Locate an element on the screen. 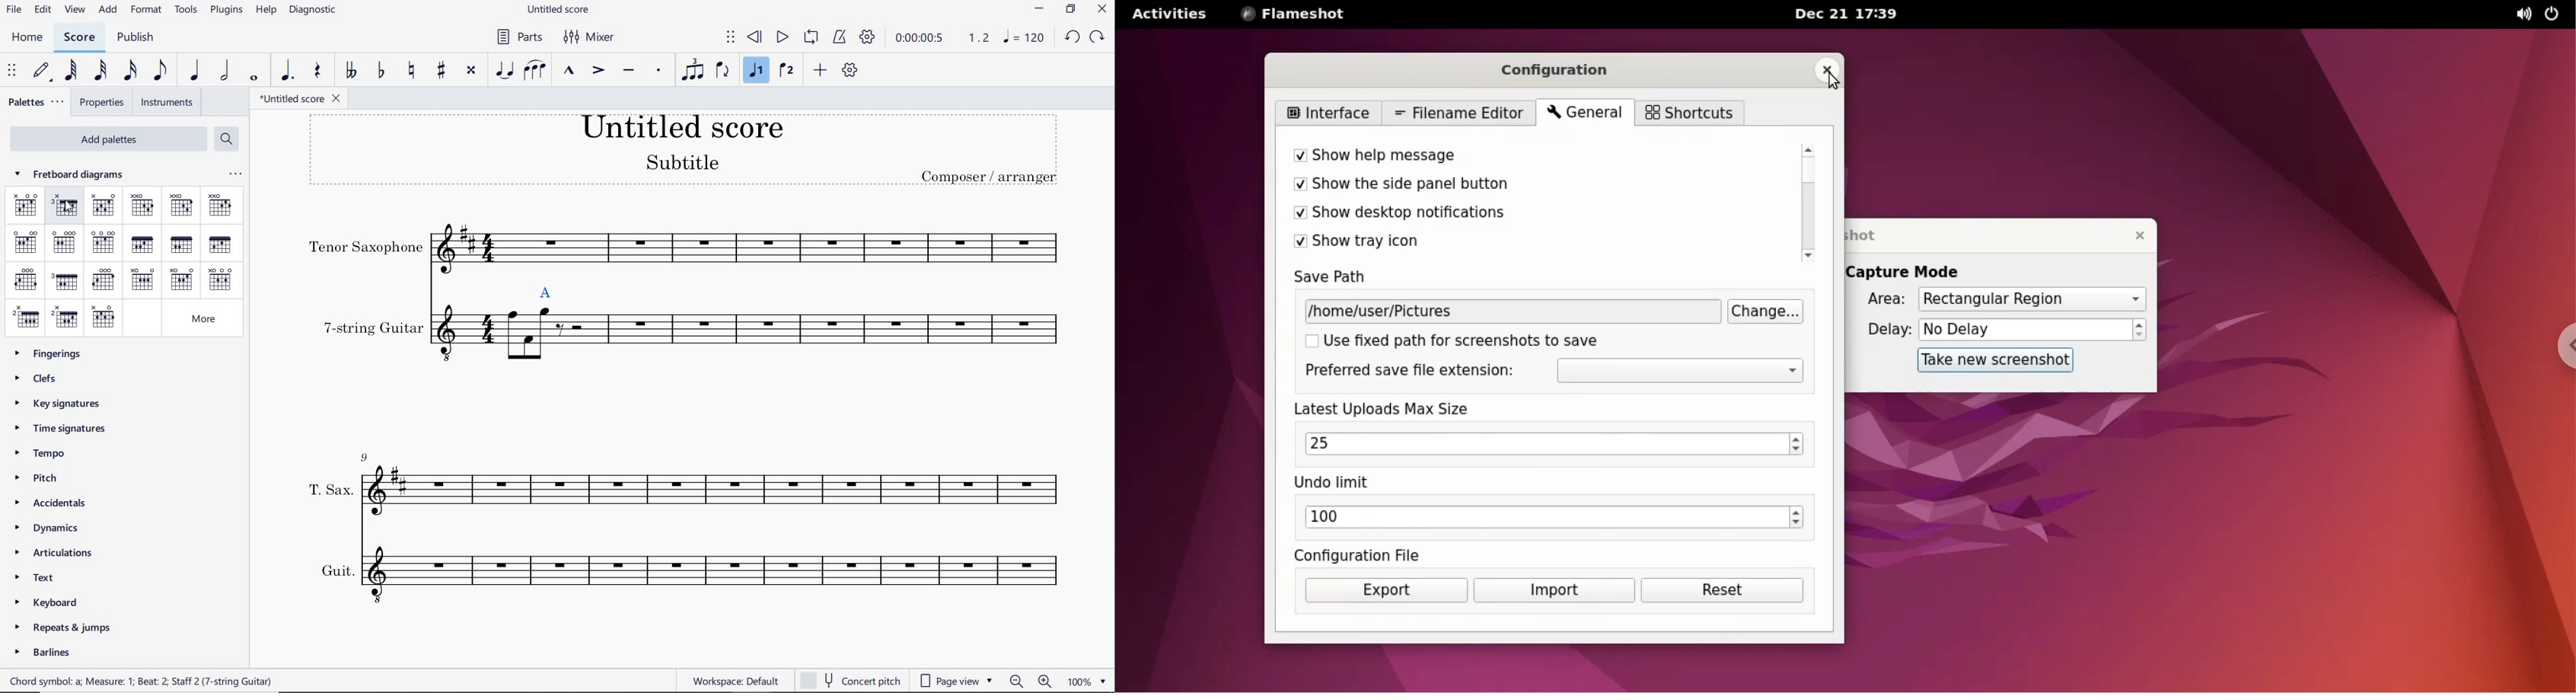  TIE is located at coordinates (504, 70).